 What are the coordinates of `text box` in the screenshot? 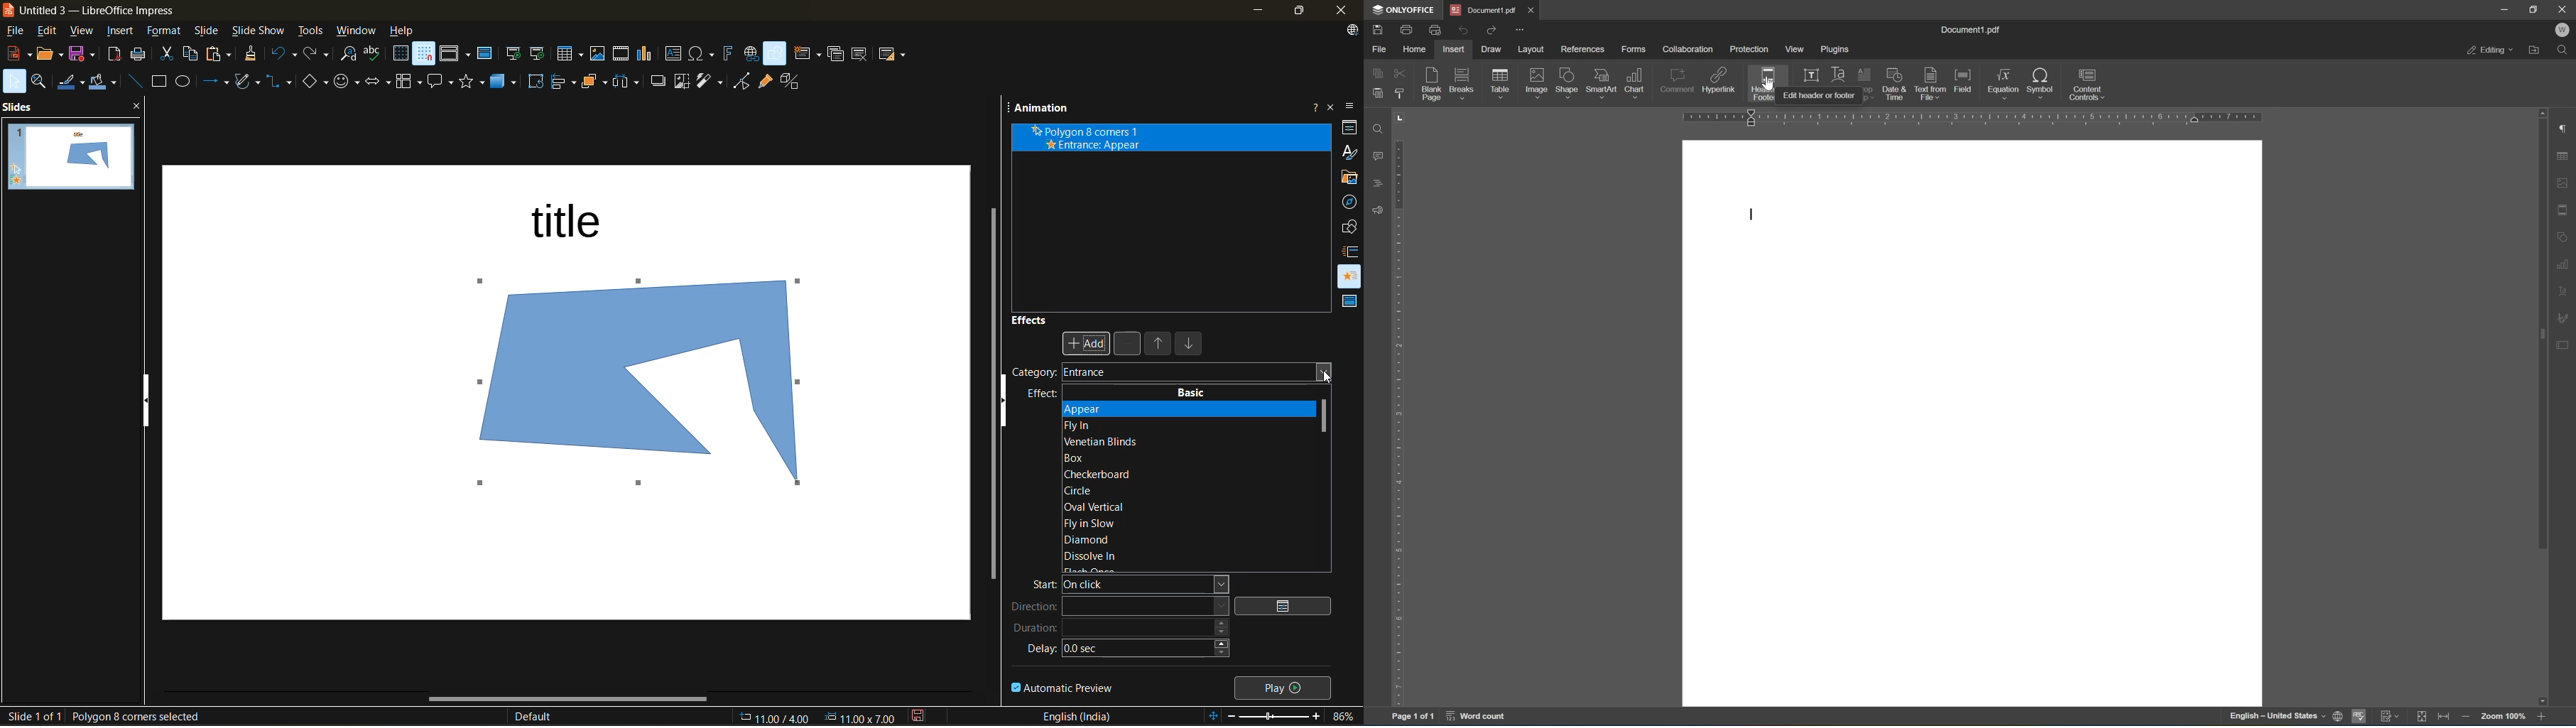 It's located at (1809, 75).